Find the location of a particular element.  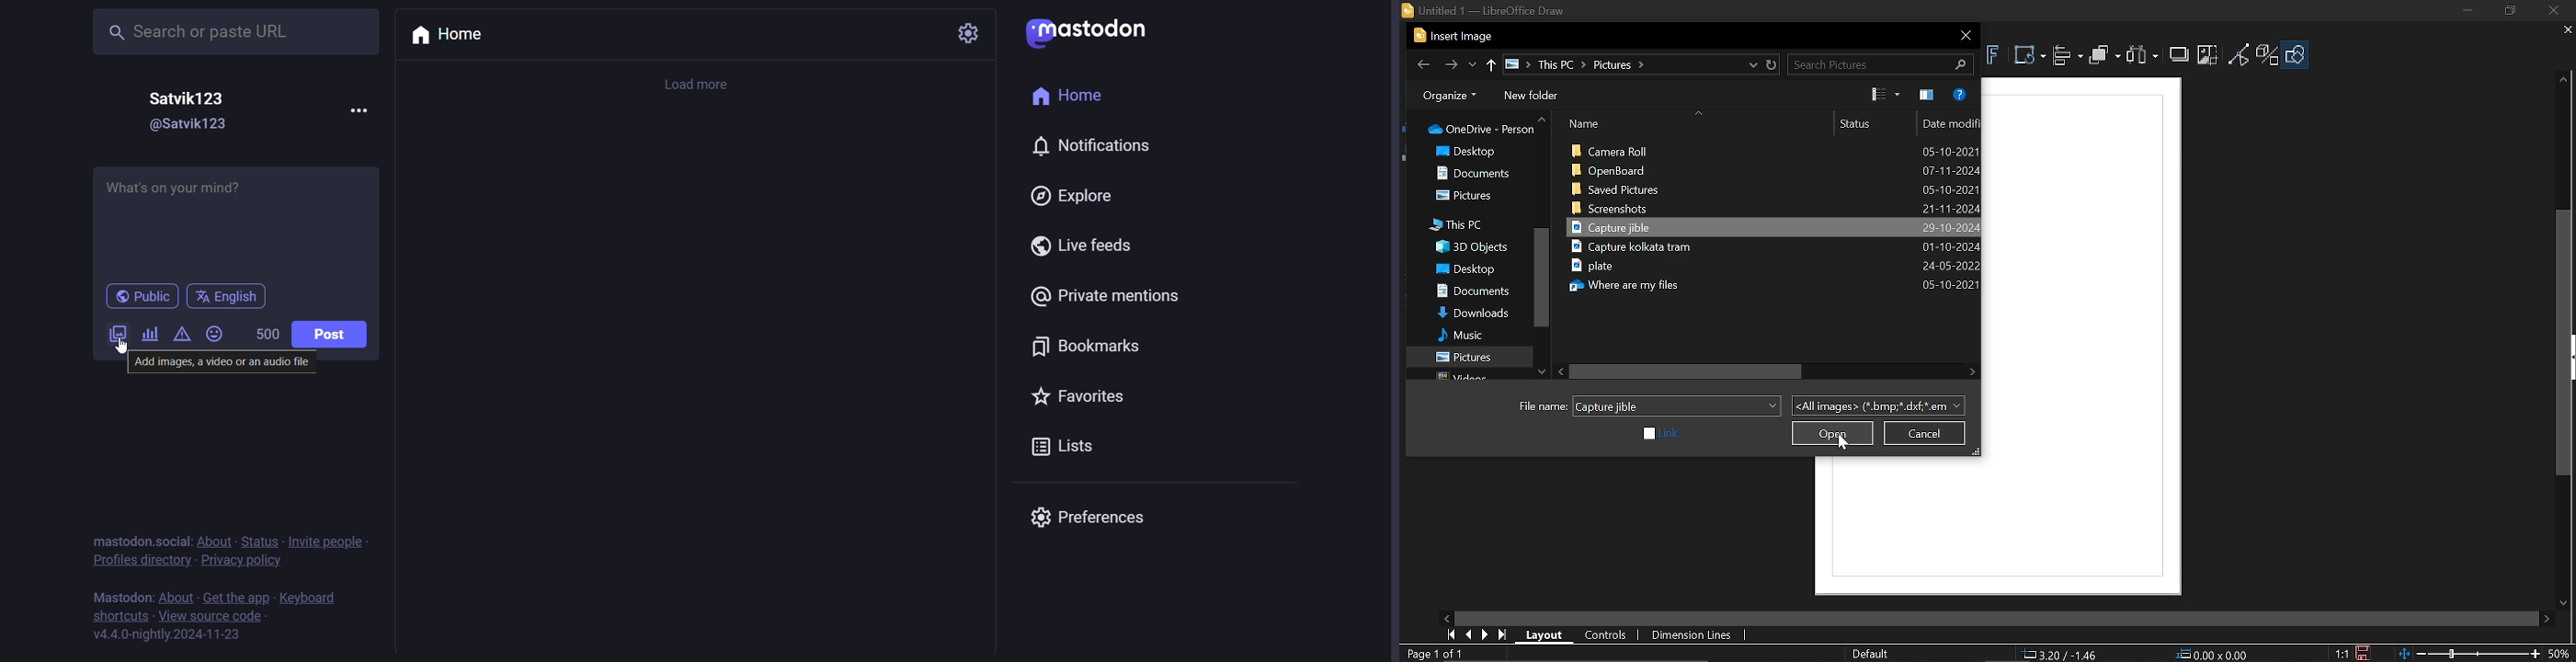

mastodon is located at coordinates (120, 598).